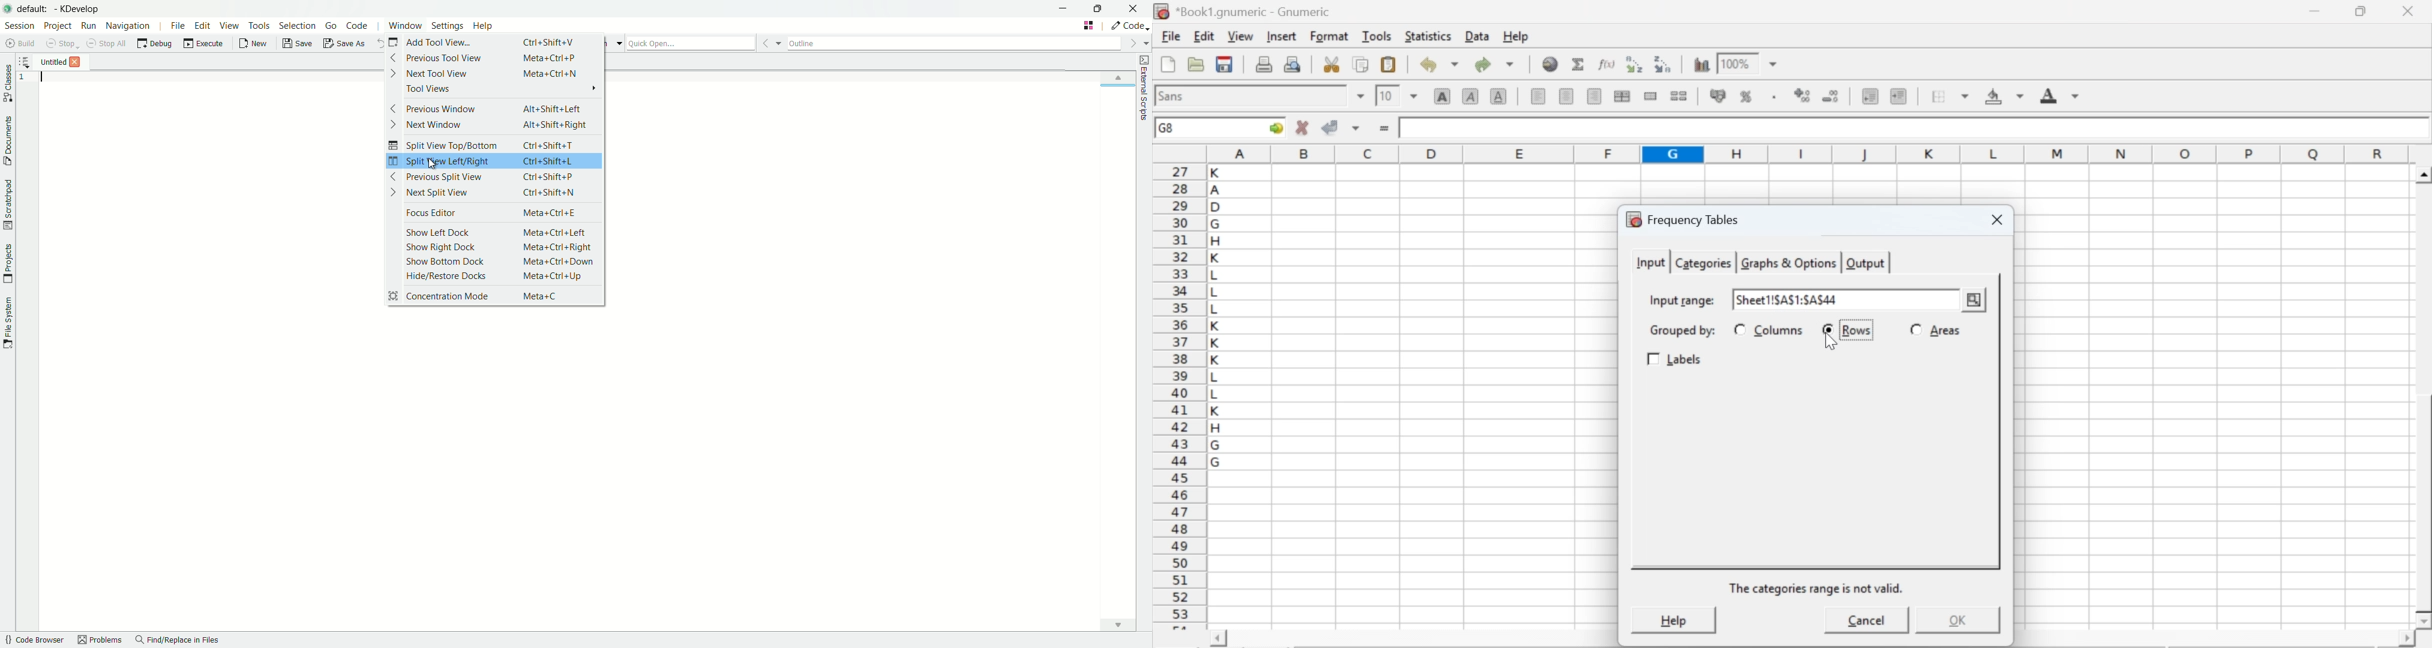  I want to click on enter formula, so click(1386, 129).